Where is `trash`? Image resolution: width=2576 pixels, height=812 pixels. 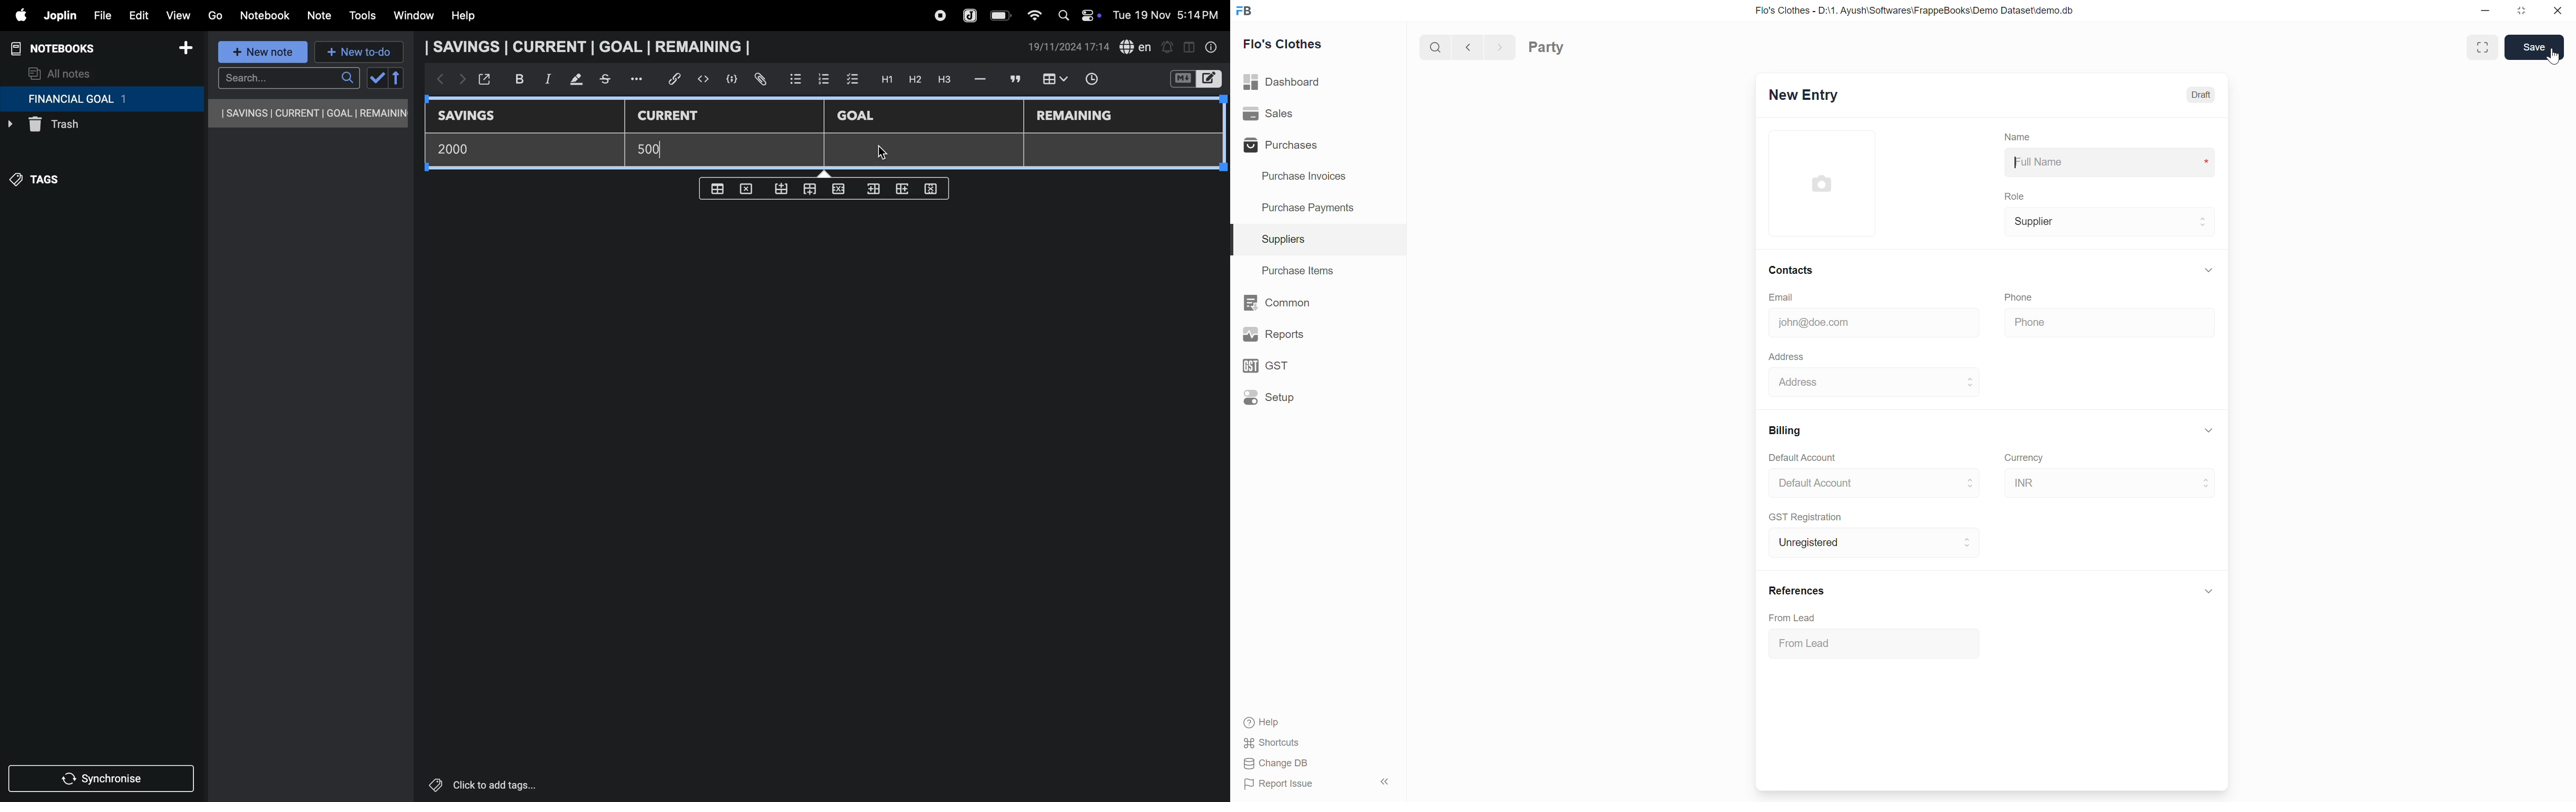
trash is located at coordinates (80, 127).